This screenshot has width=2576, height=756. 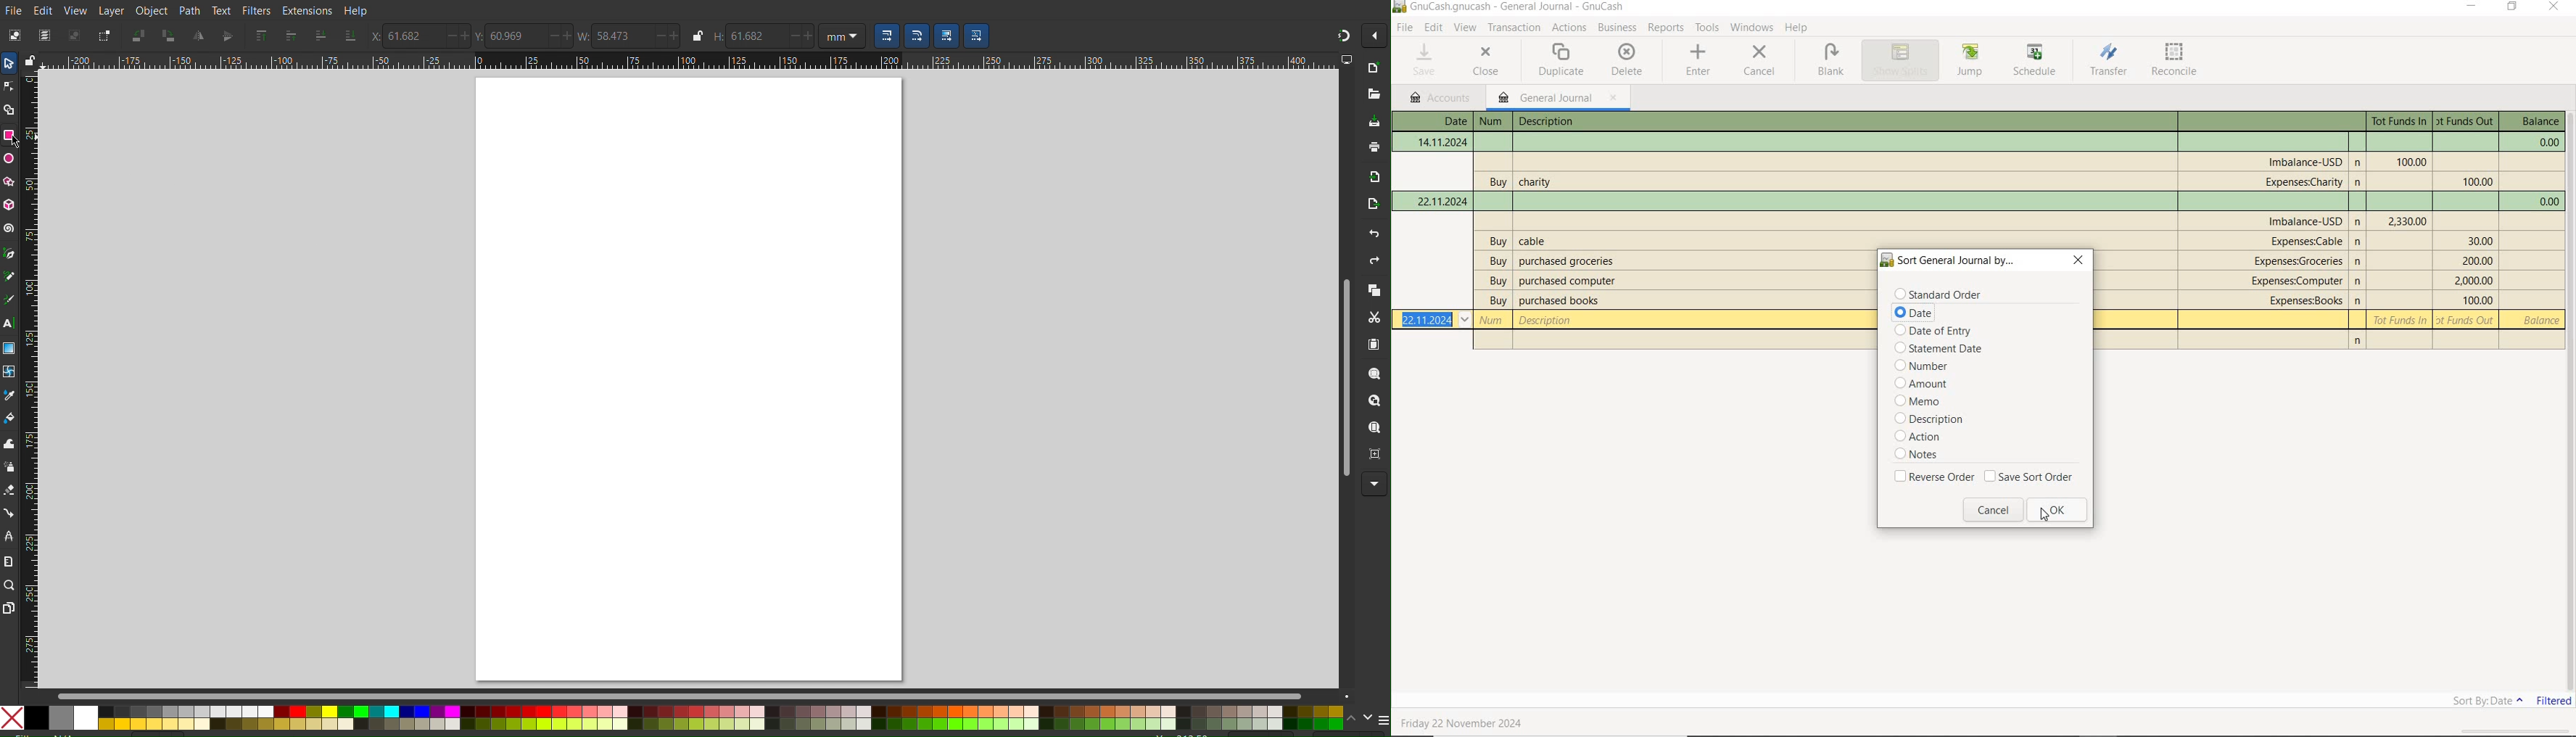 What do you see at coordinates (1572, 261) in the screenshot?
I see `description` at bounding box center [1572, 261].